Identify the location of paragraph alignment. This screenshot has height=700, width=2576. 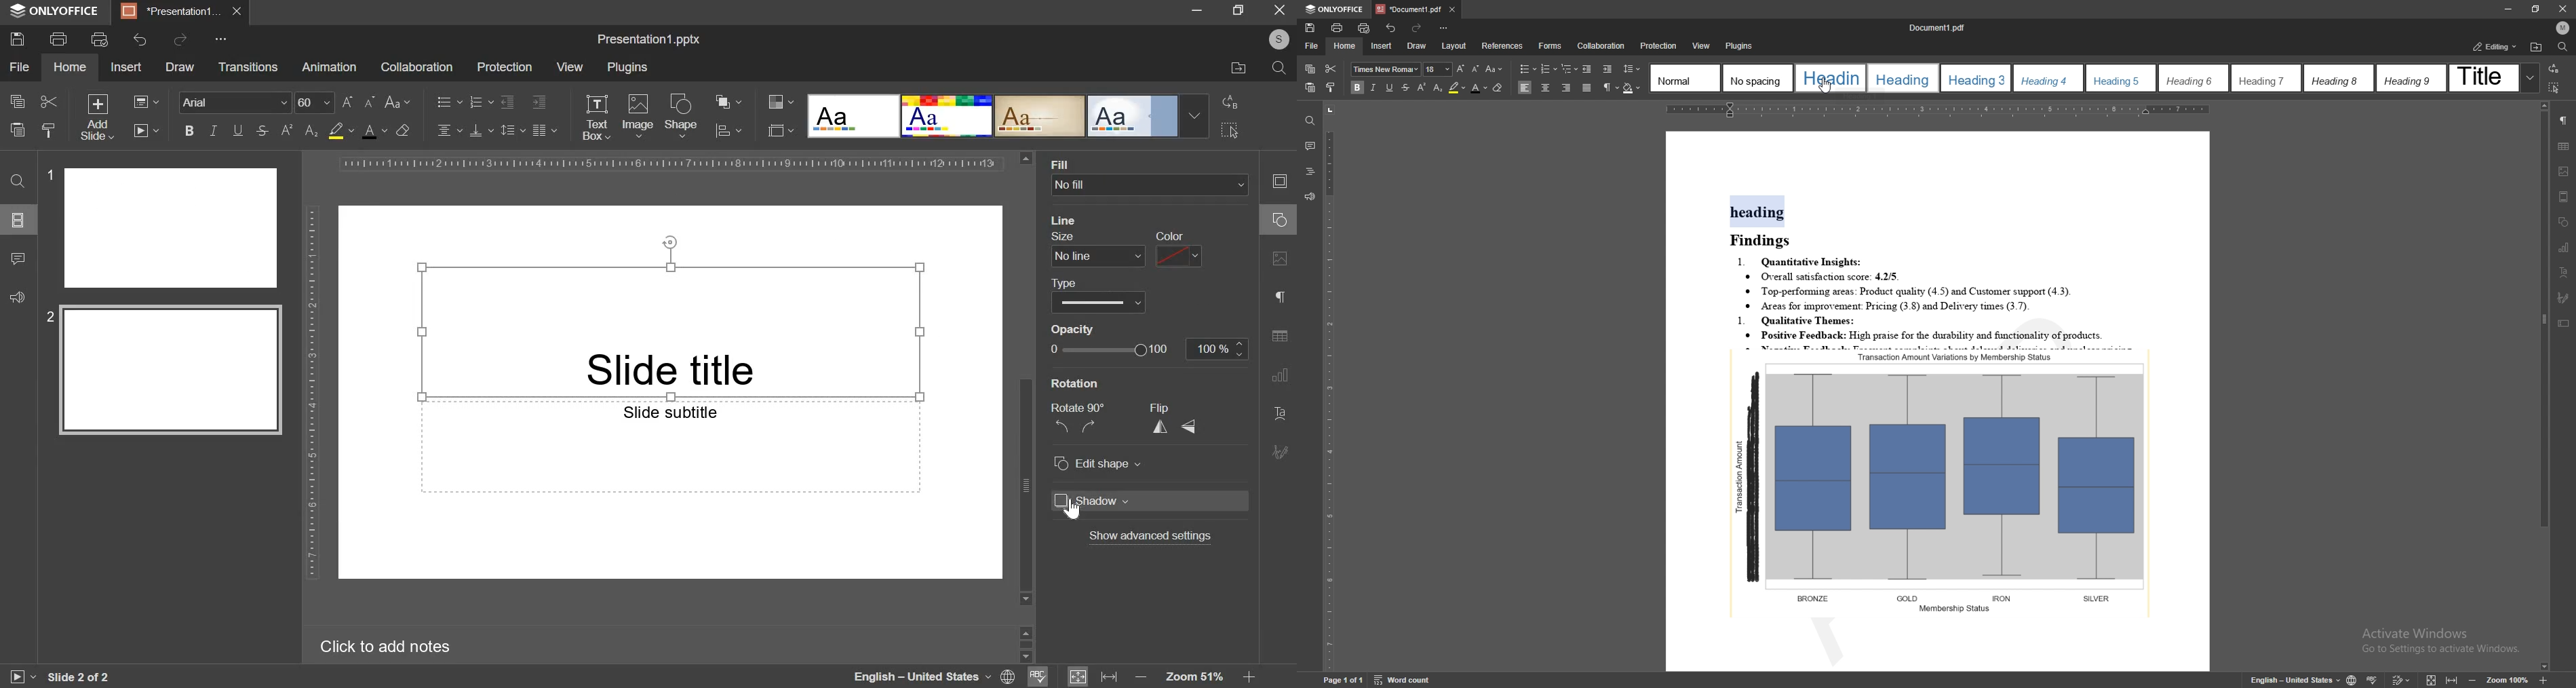
(544, 130).